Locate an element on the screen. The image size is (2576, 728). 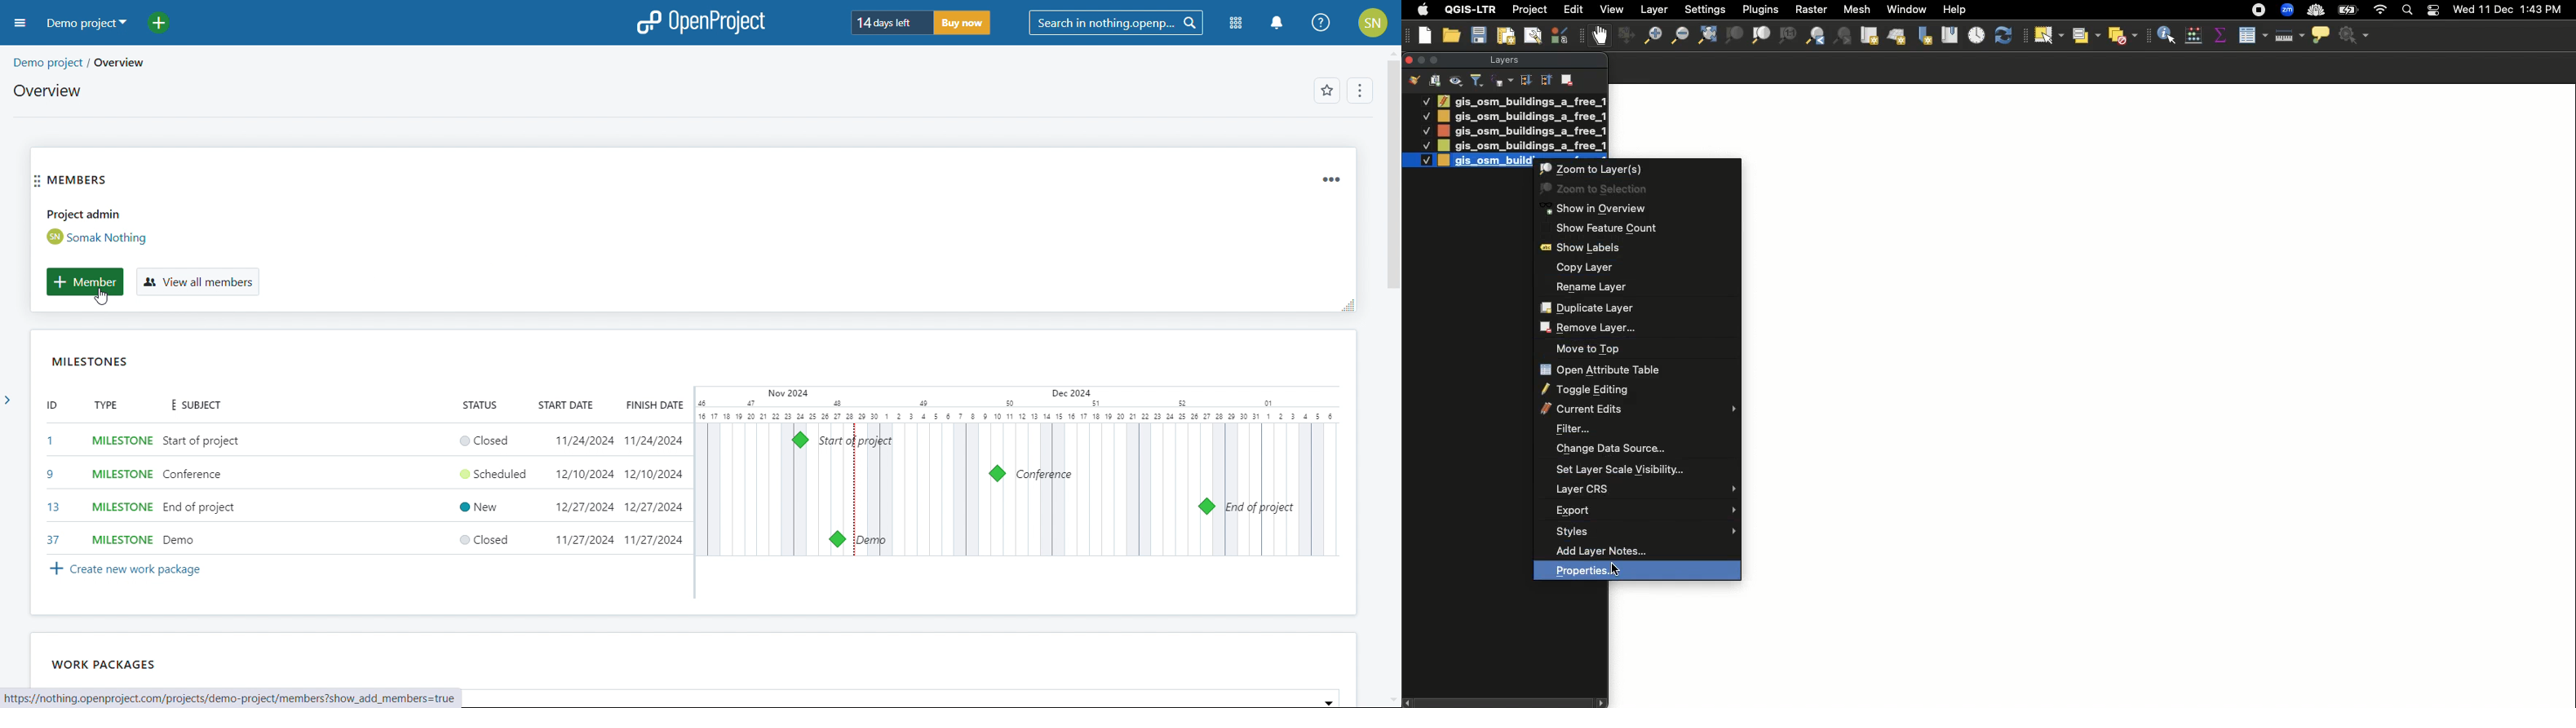
New spatial bookmark is located at coordinates (1923, 37).